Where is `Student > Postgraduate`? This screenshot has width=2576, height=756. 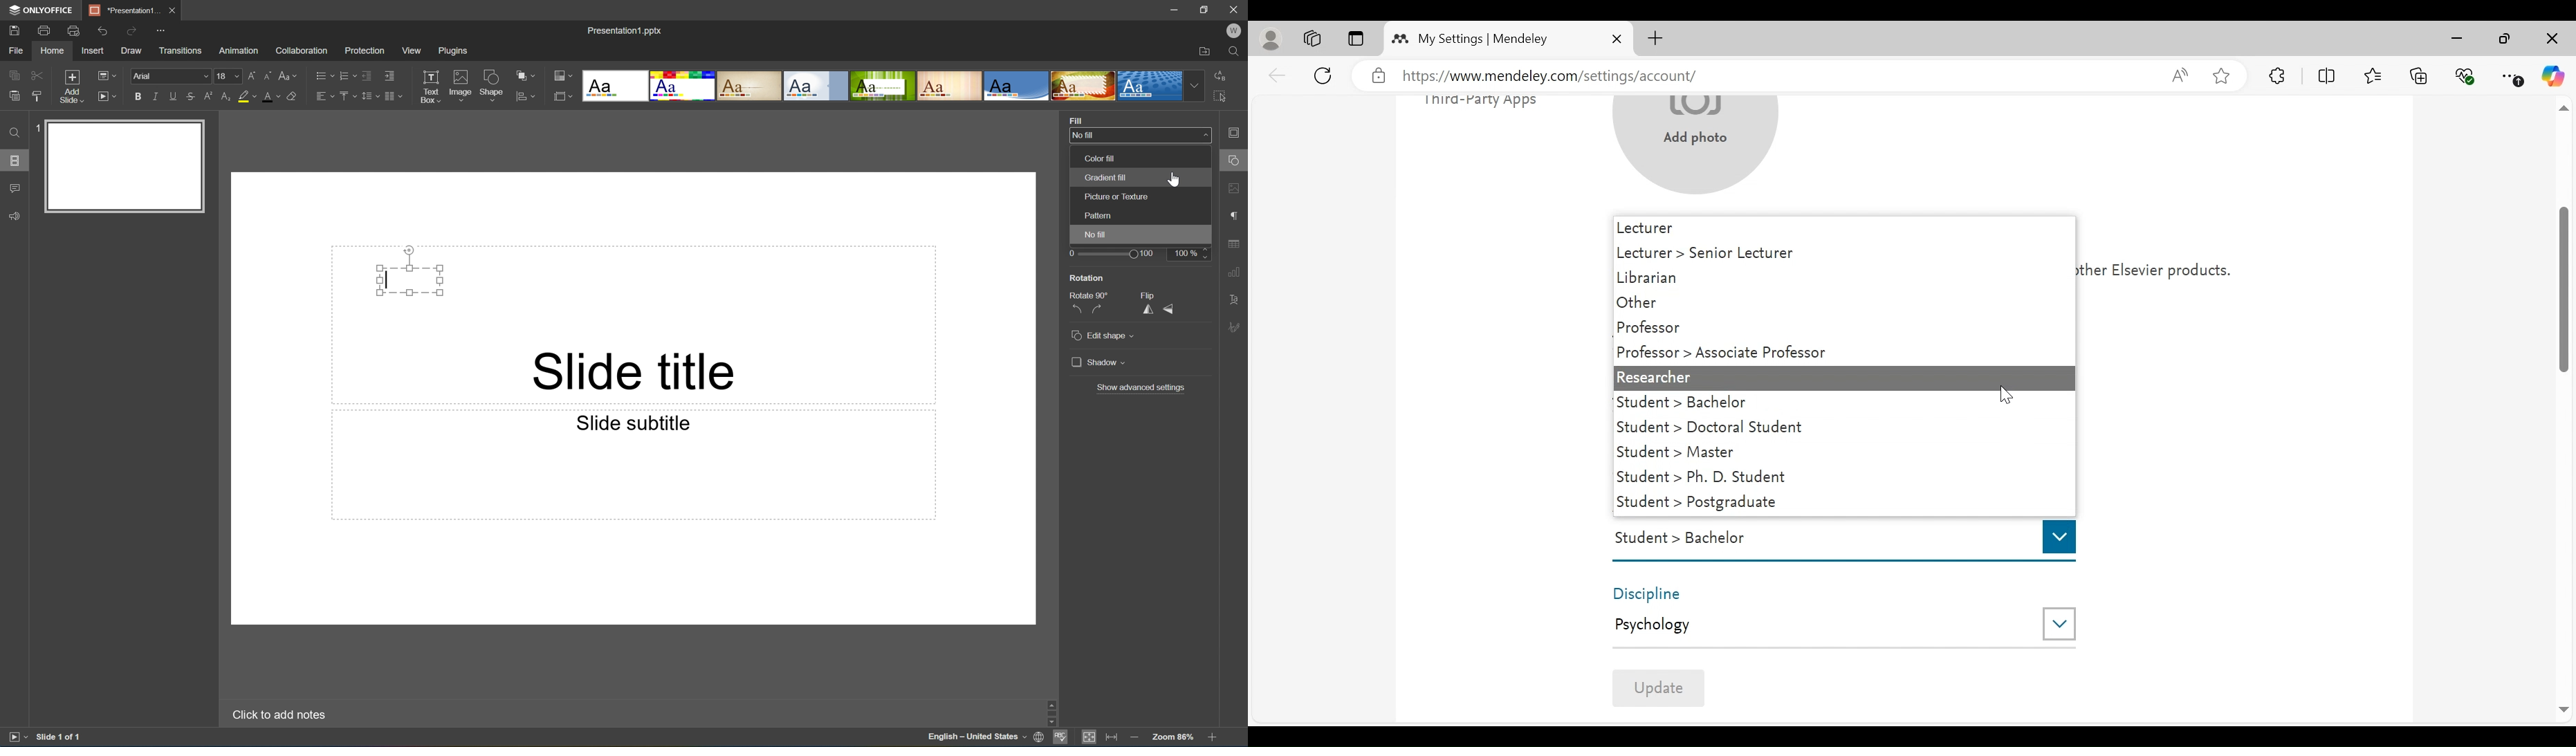
Student > Postgraduate is located at coordinates (1842, 503).